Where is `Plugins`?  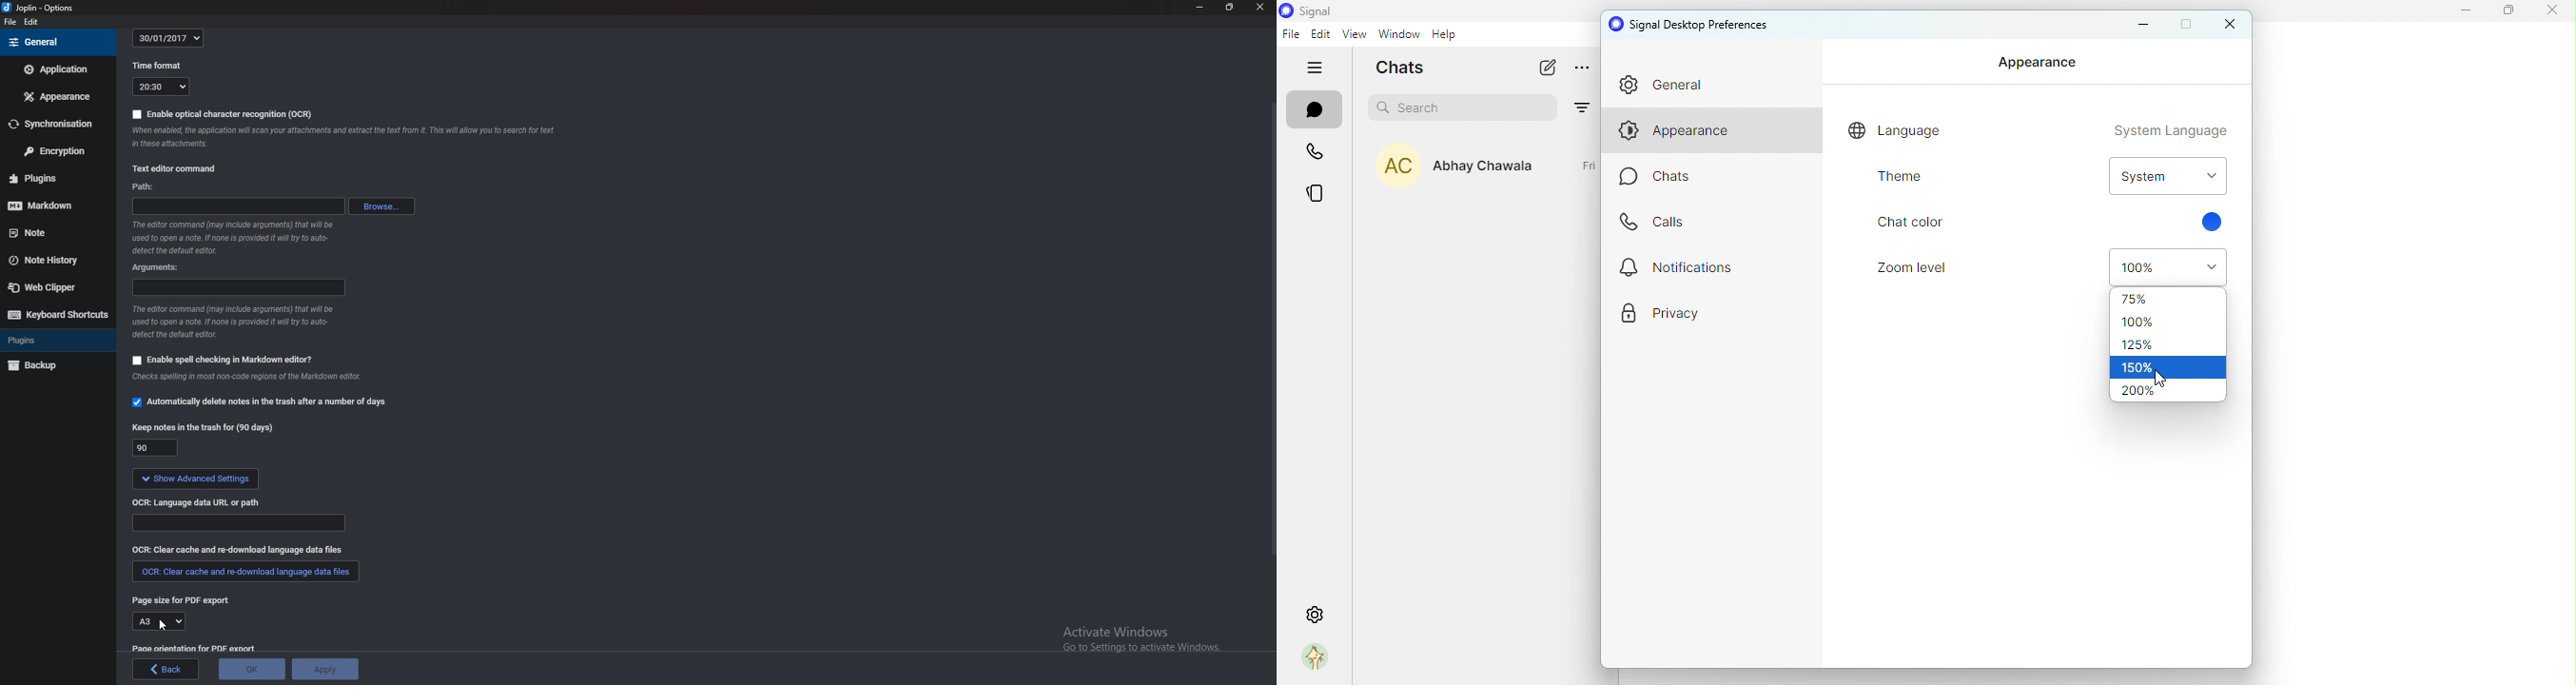 Plugins is located at coordinates (56, 340).